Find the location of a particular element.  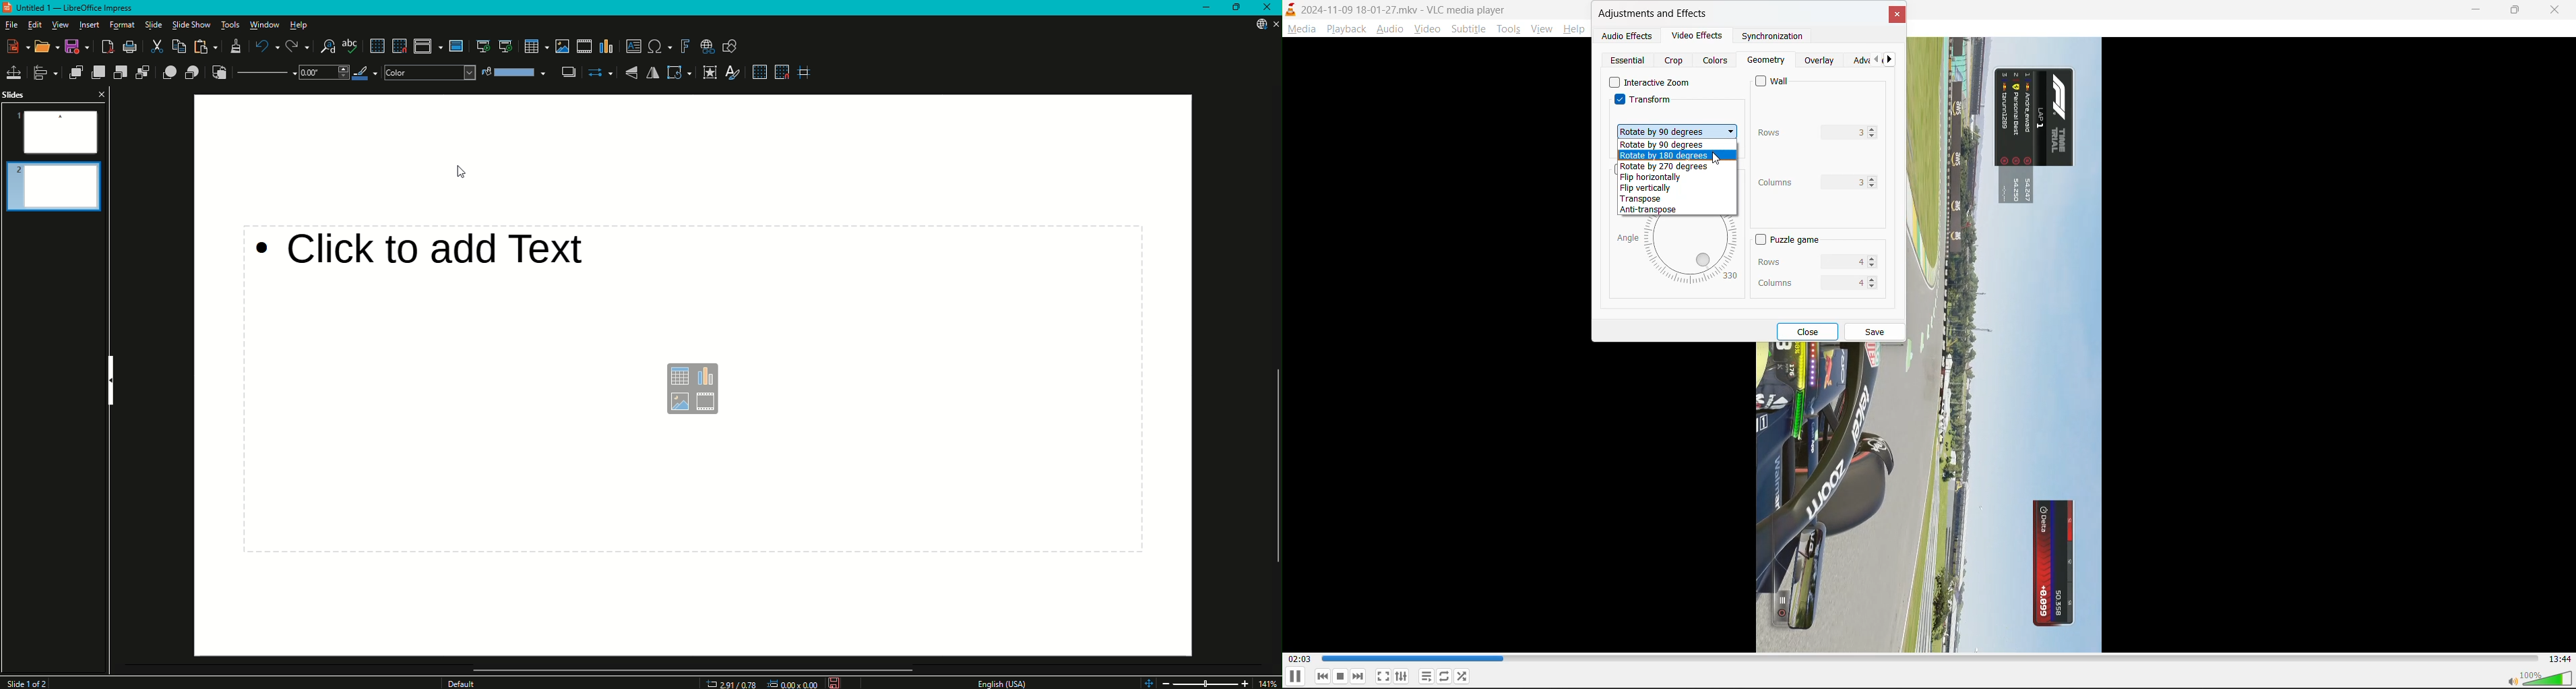

volume is located at coordinates (2541, 680).